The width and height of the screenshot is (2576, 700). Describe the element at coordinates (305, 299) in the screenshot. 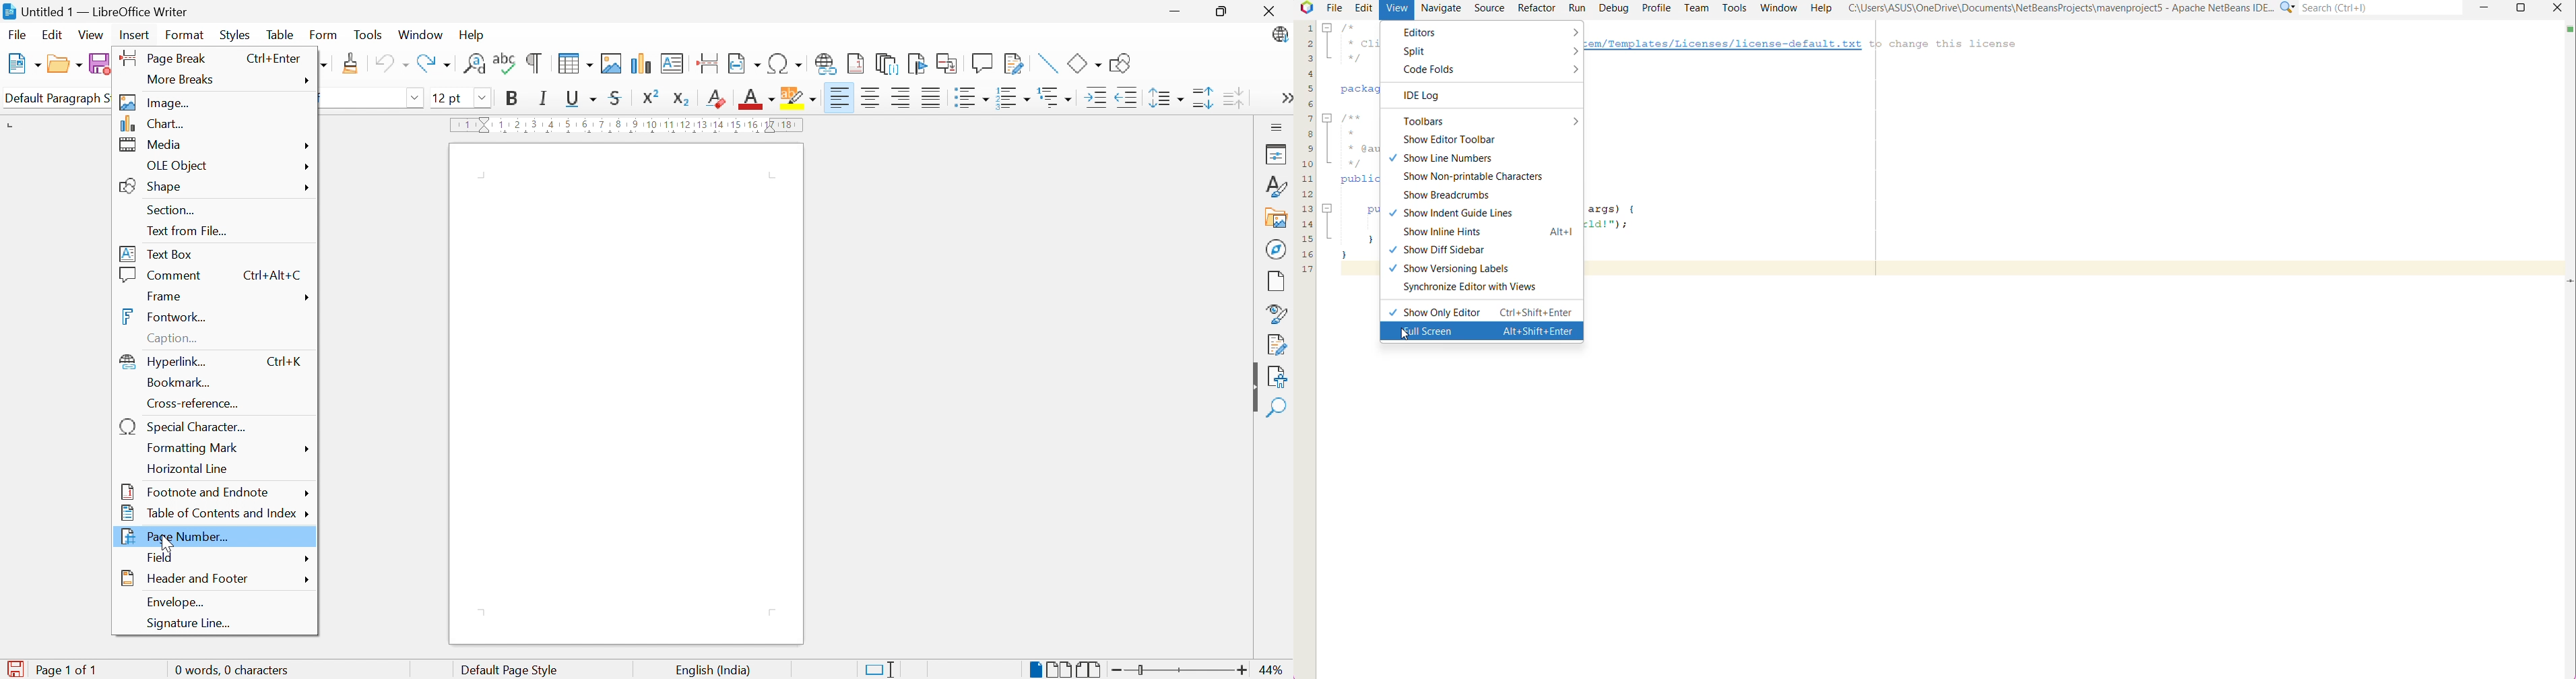

I see `More` at that location.